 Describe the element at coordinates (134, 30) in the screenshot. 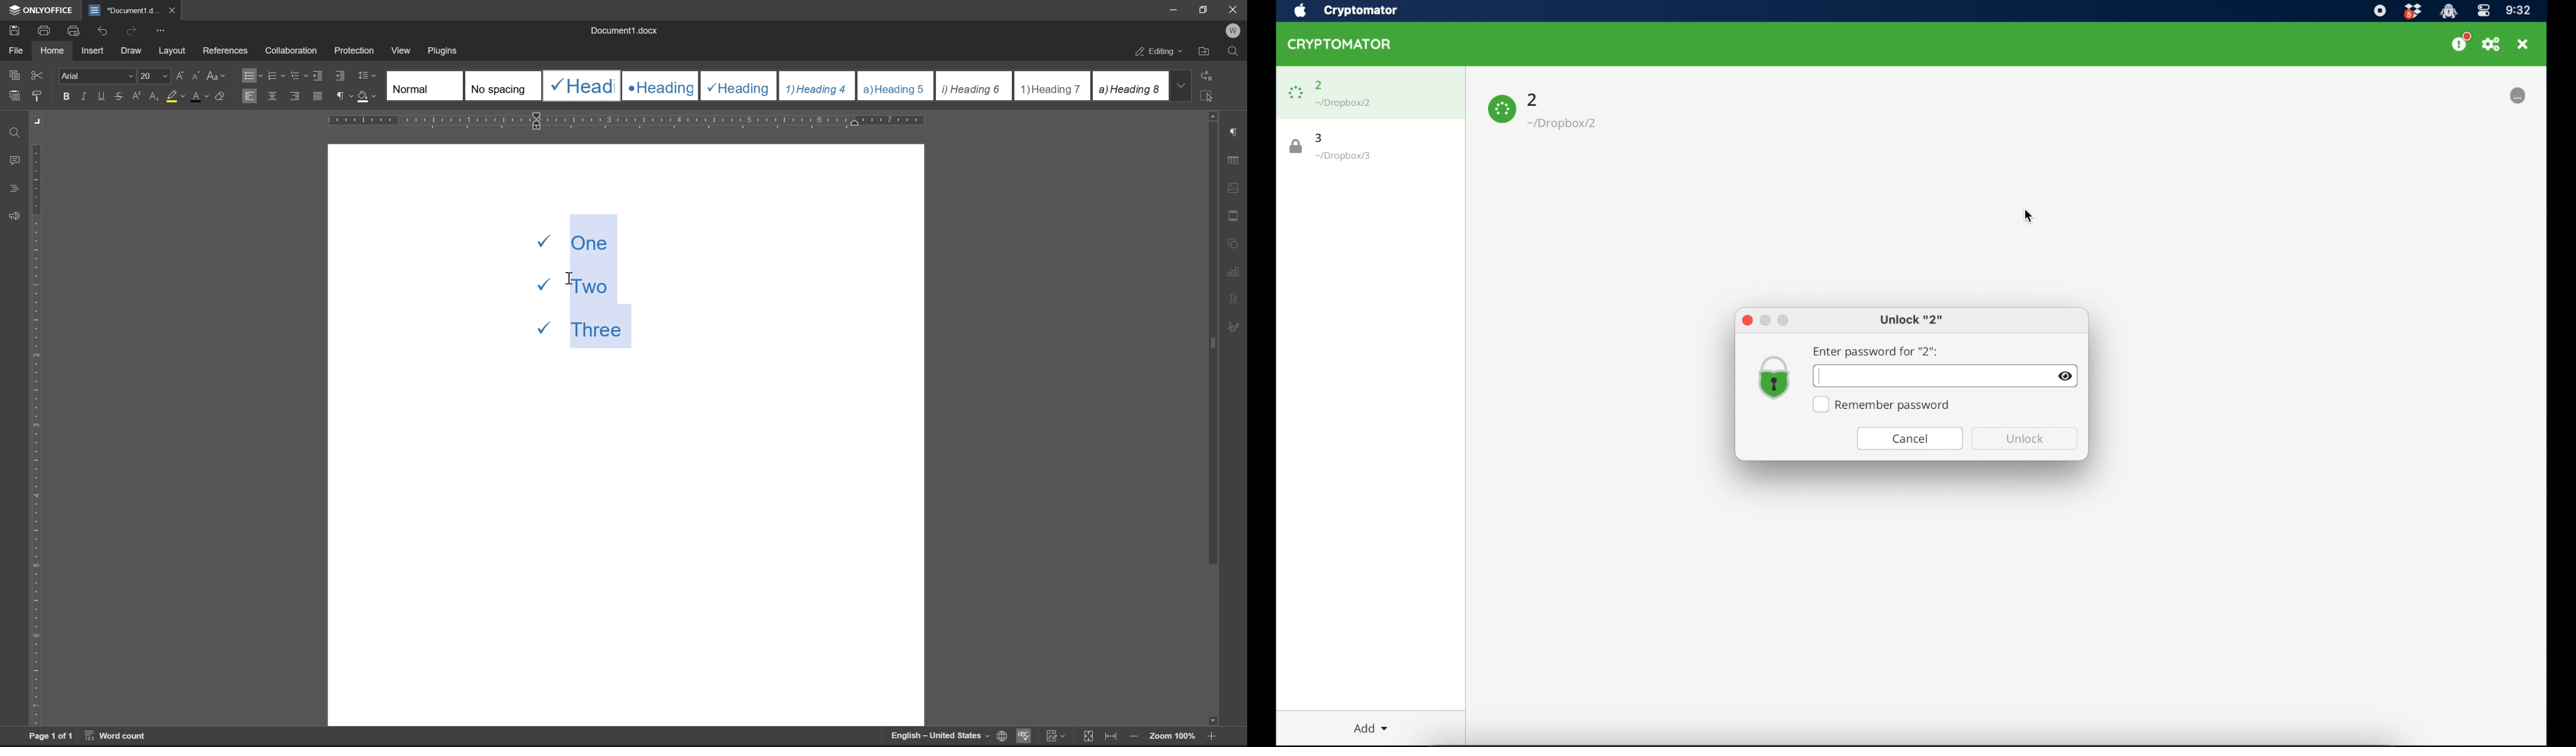

I see `redo` at that location.